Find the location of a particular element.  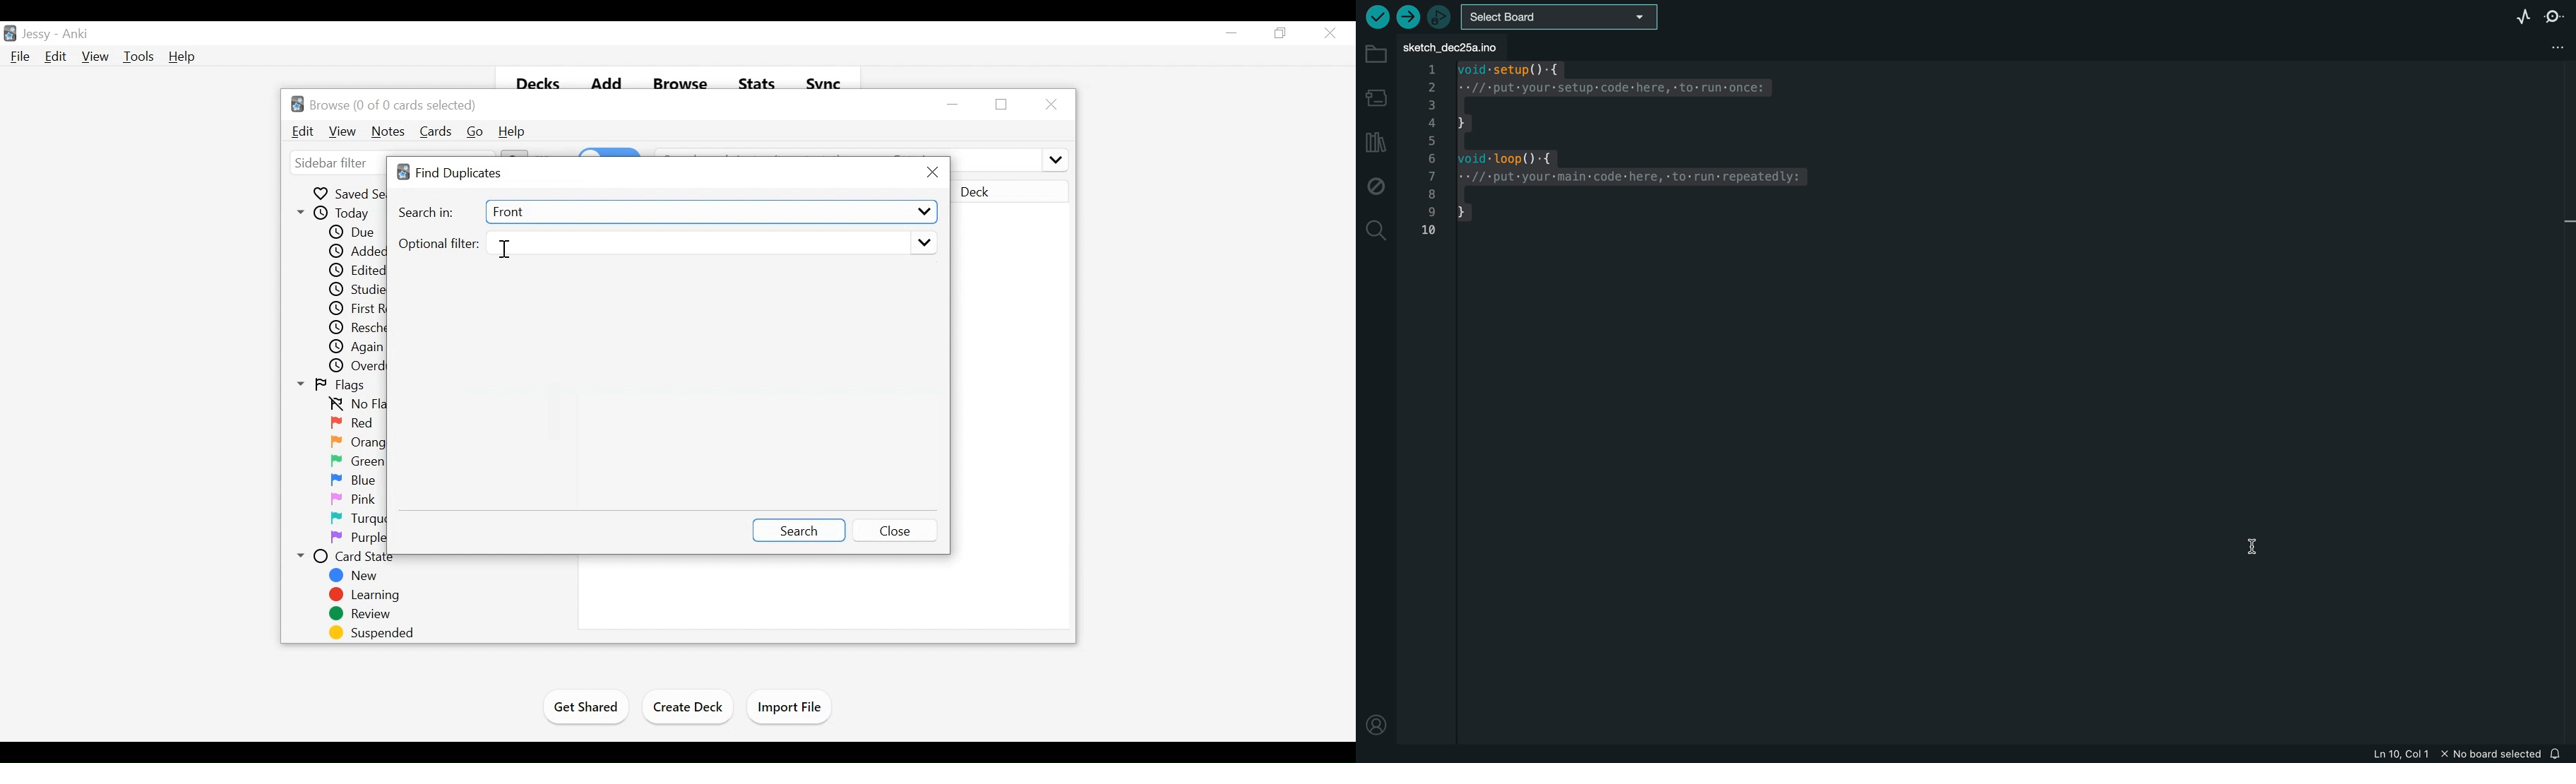

Optional Filter is located at coordinates (438, 244).